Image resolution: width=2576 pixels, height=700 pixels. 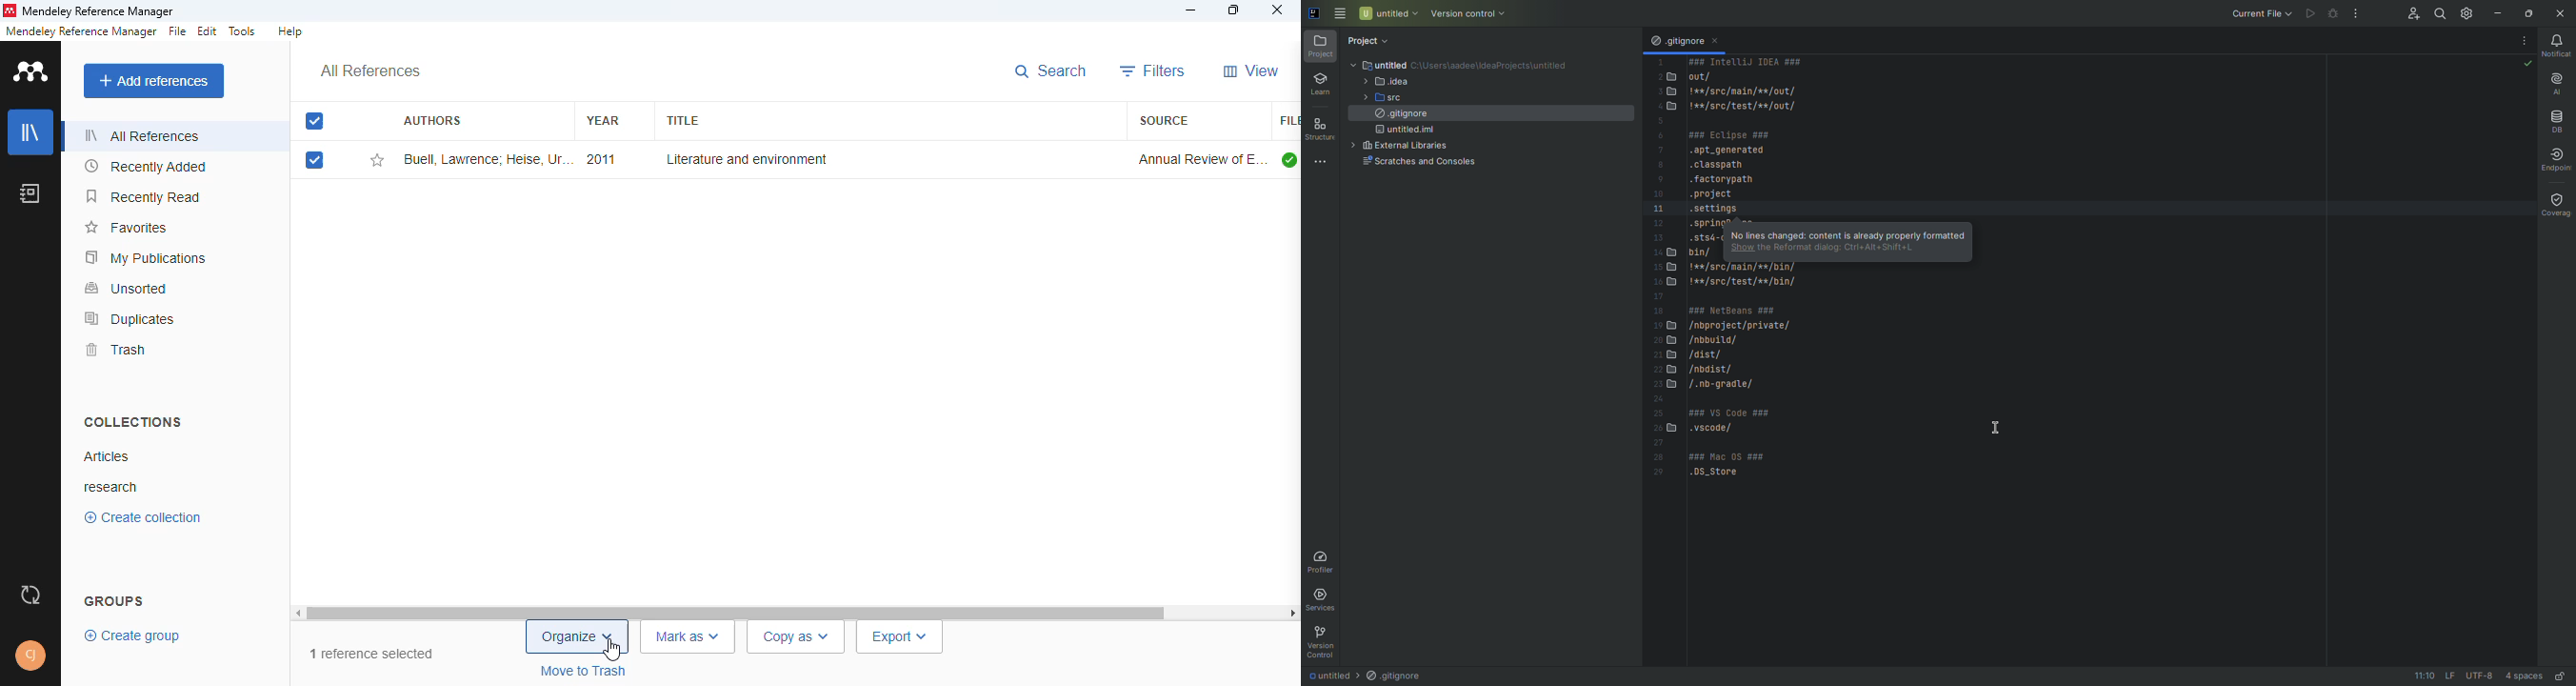 I want to click on search, so click(x=1051, y=71).